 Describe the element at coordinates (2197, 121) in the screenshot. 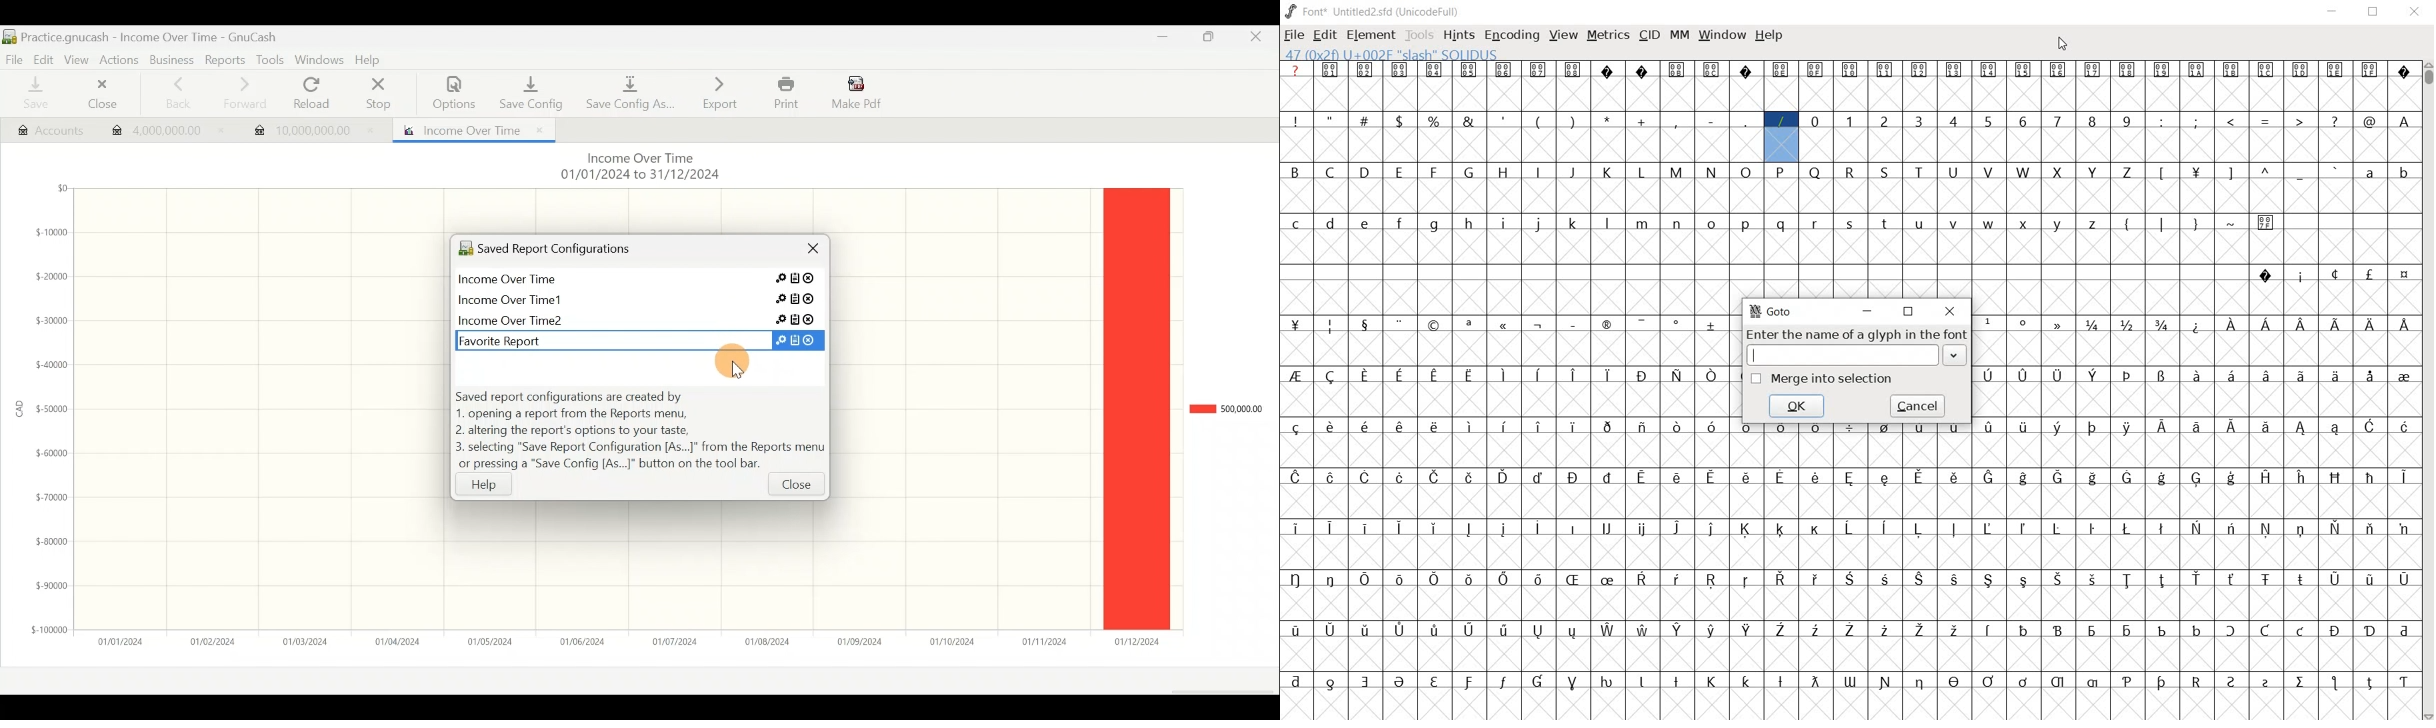

I see `glyph` at that location.